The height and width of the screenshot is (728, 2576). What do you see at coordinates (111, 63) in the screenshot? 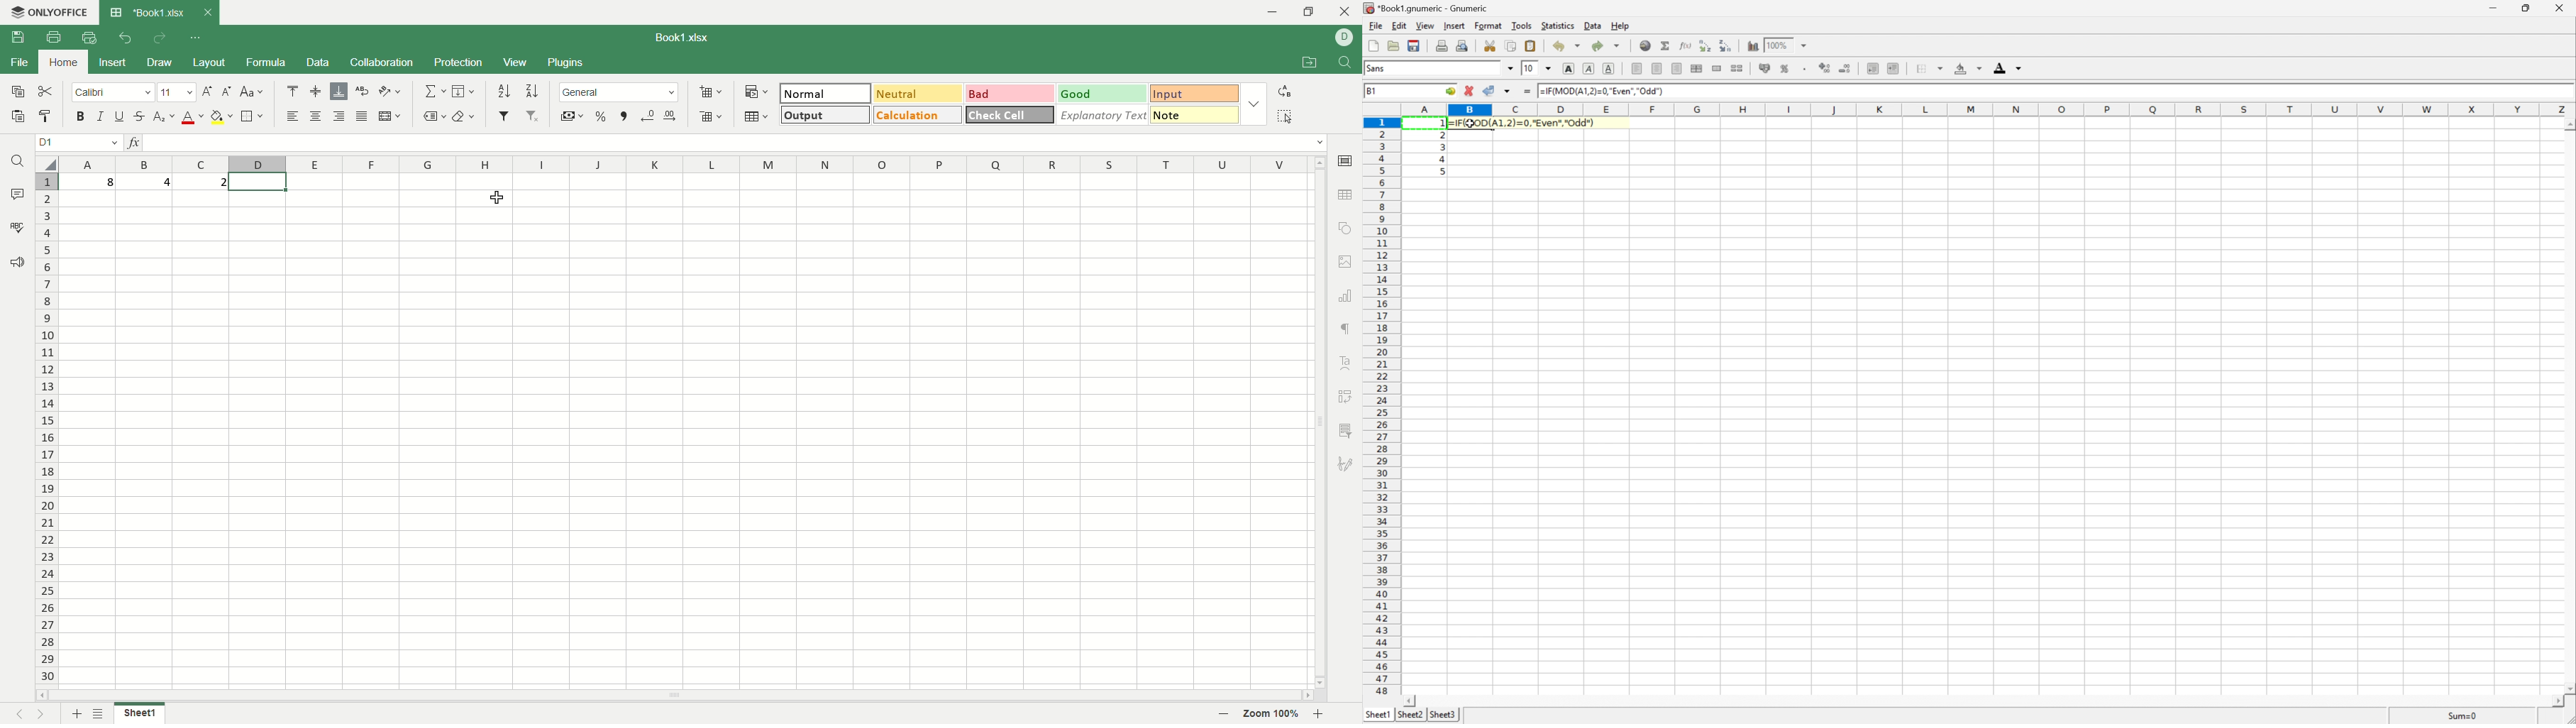
I see `insert` at bounding box center [111, 63].